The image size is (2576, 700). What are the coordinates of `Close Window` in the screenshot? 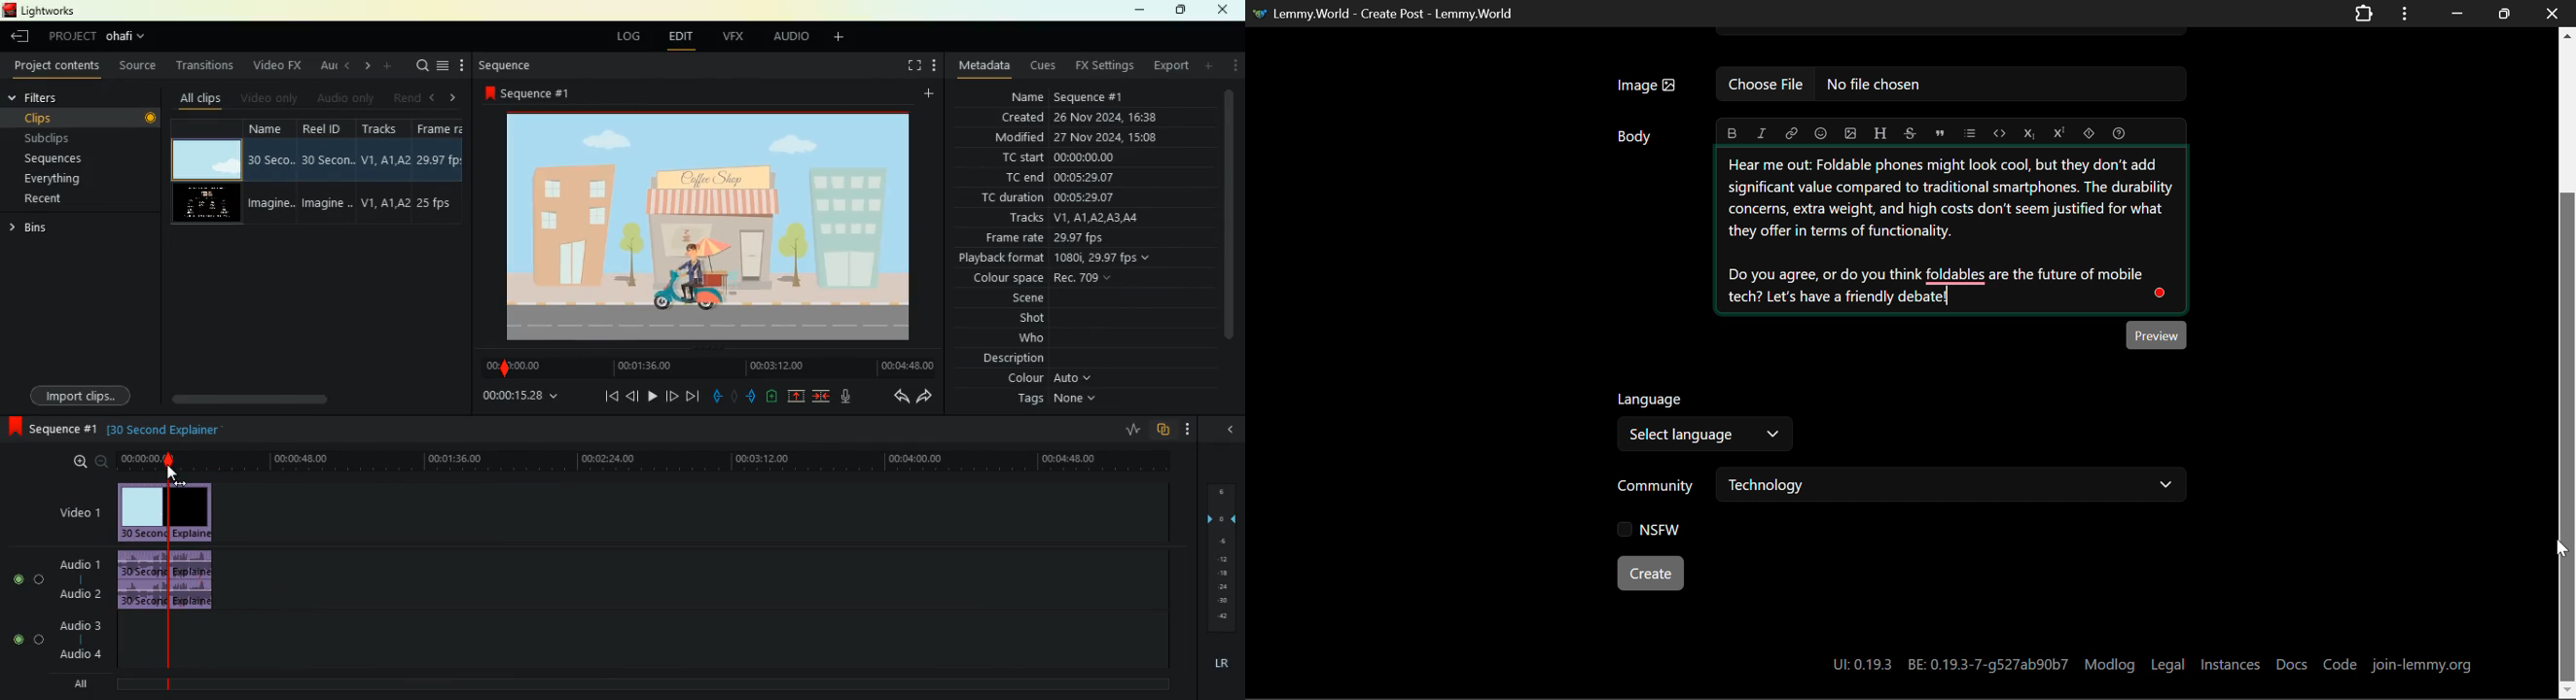 It's located at (2553, 12).